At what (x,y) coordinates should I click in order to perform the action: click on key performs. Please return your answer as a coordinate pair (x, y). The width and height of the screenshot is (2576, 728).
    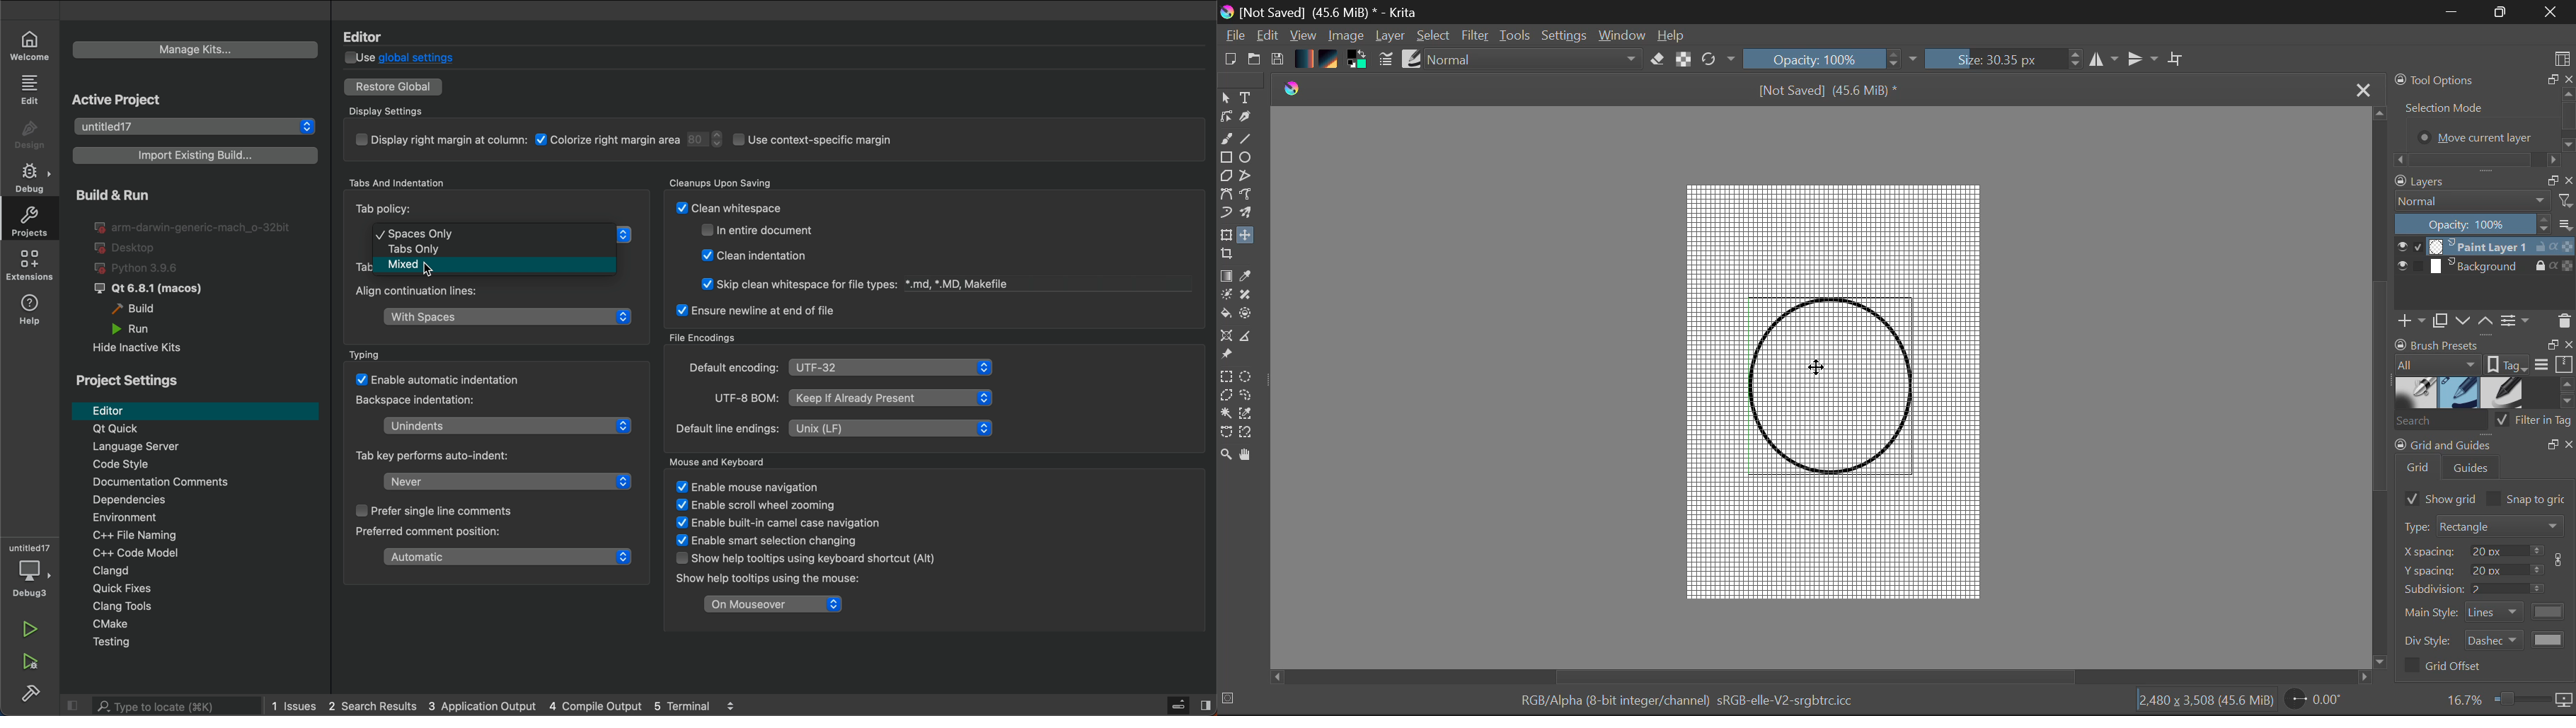
    Looking at the image, I should click on (442, 455).